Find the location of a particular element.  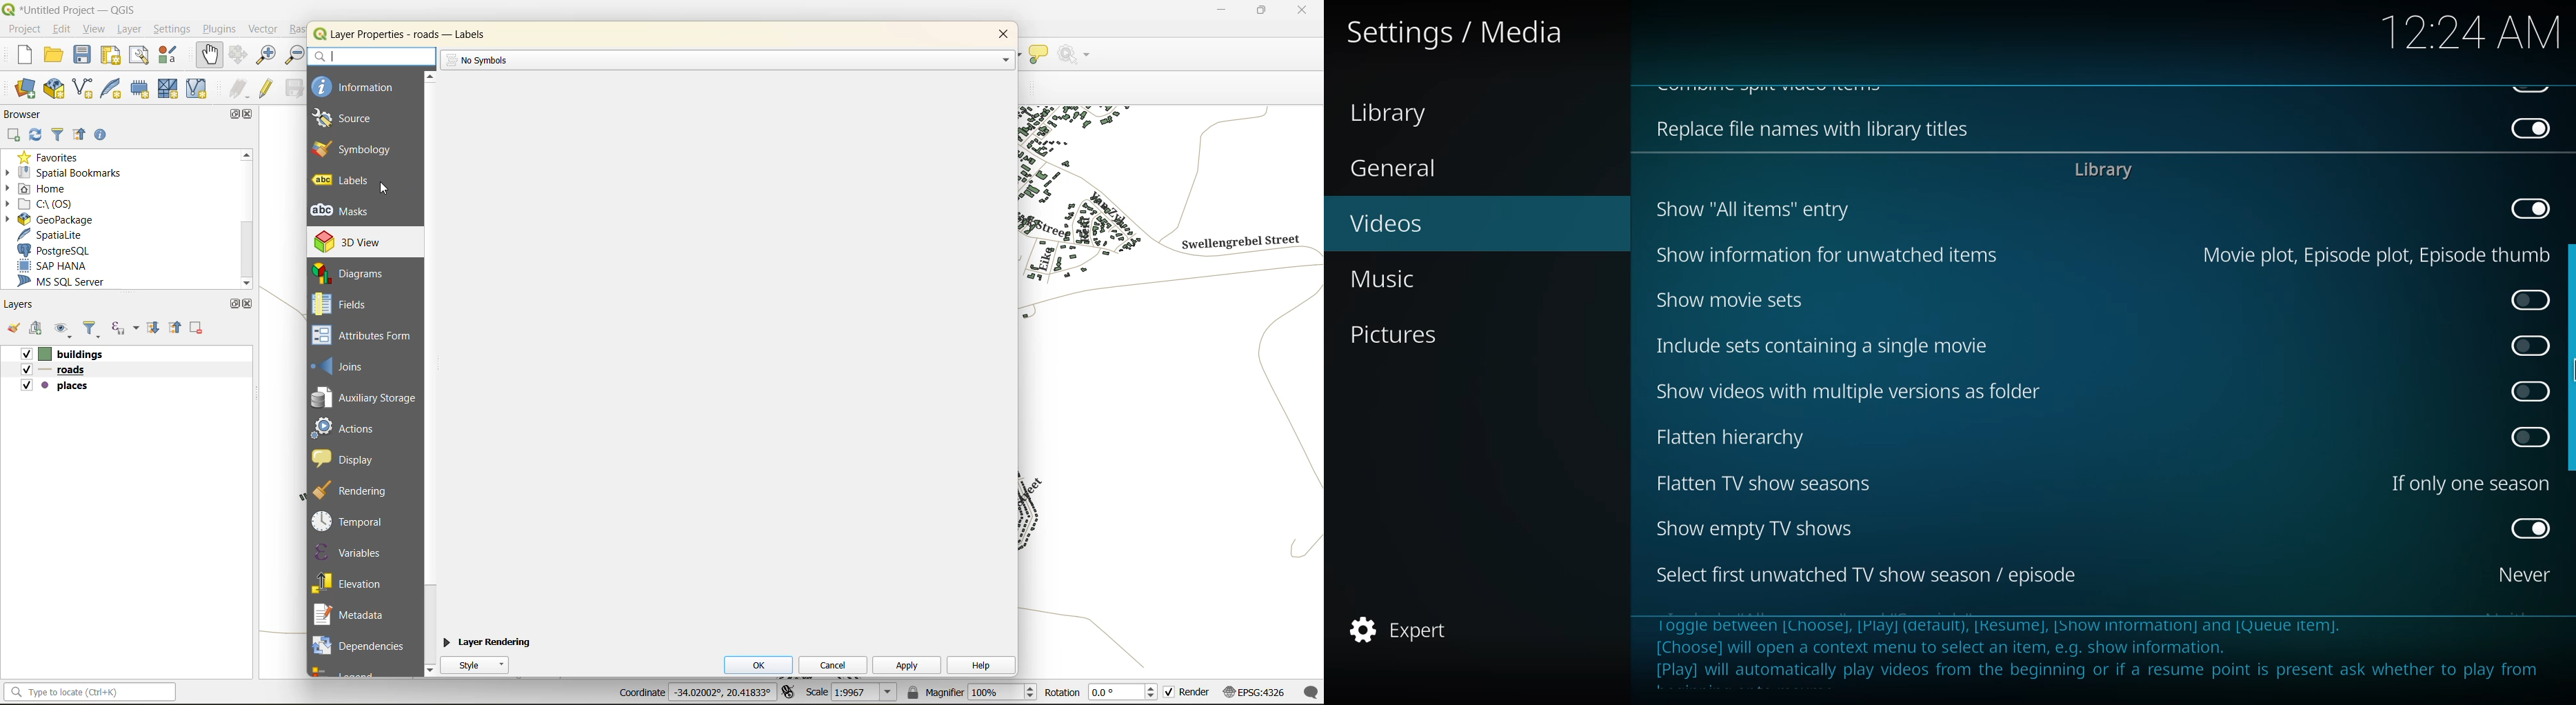

DRAG_TO Cursor is located at coordinates (2569, 363).